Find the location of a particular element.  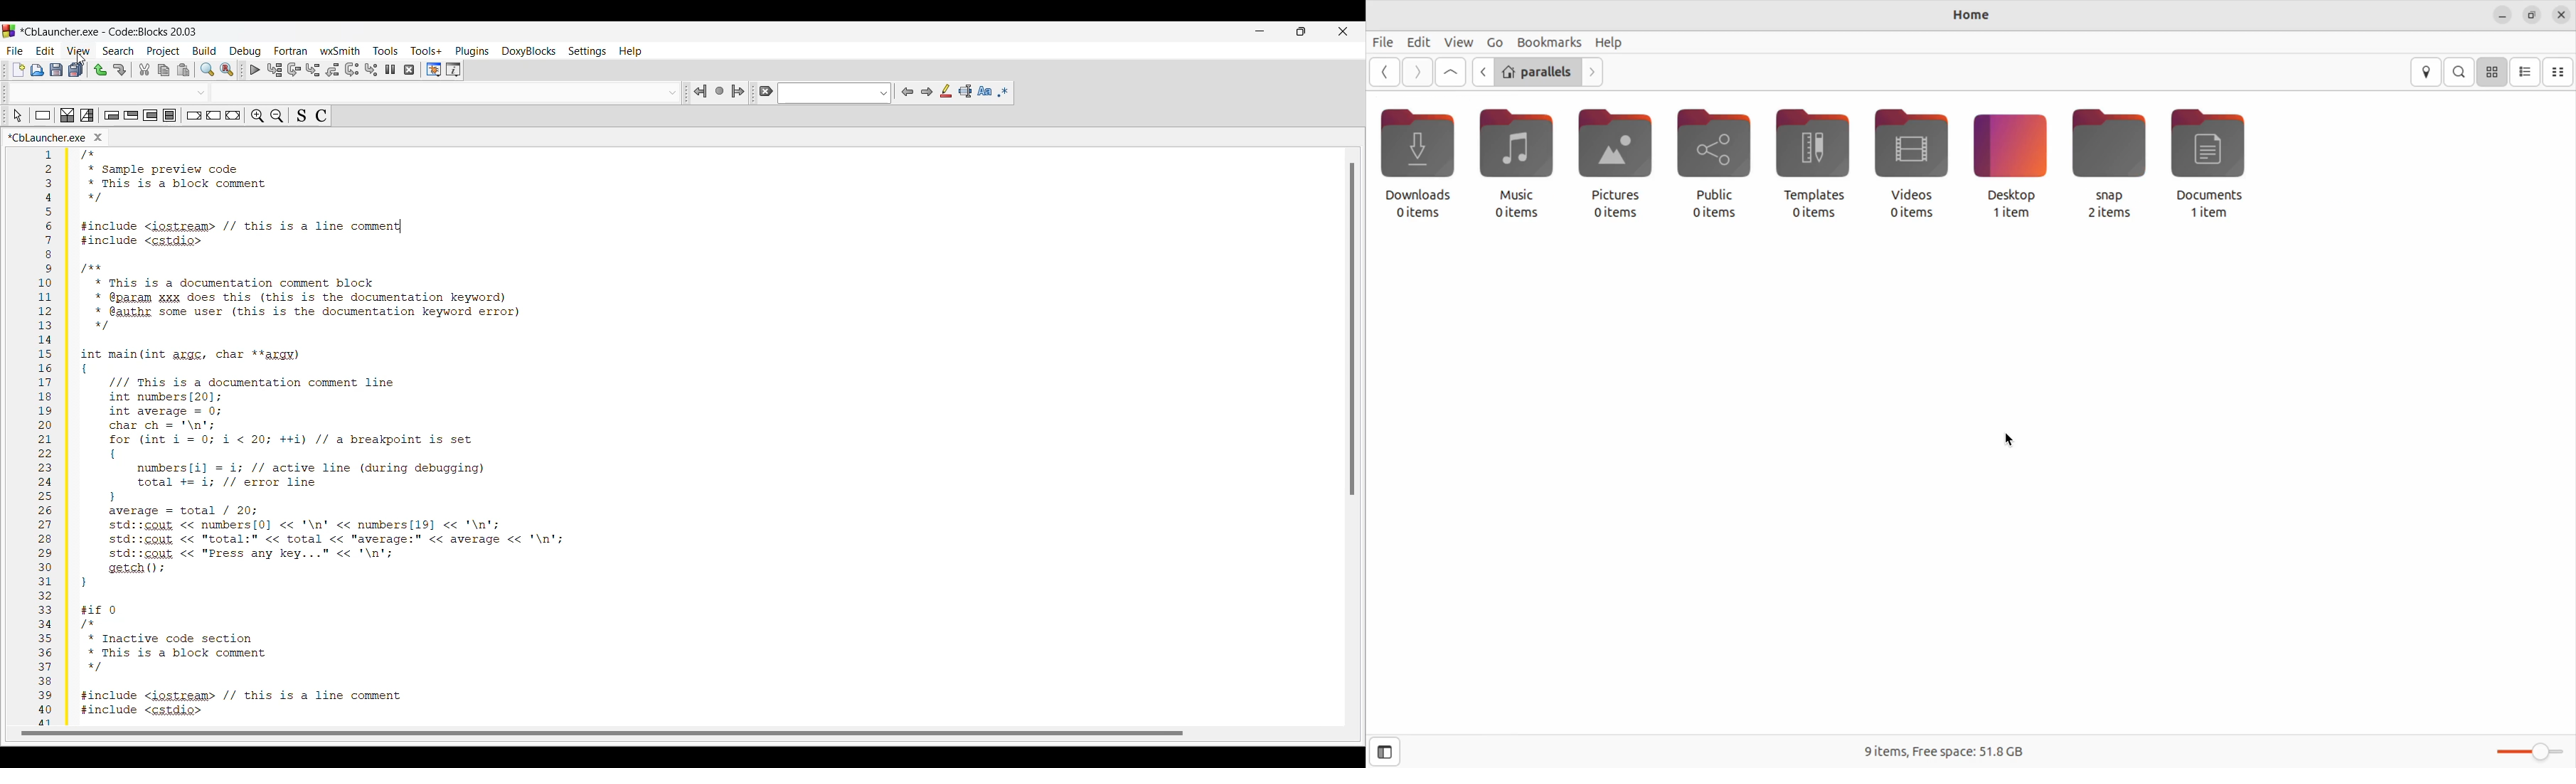

Open is located at coordinates (38, 70).